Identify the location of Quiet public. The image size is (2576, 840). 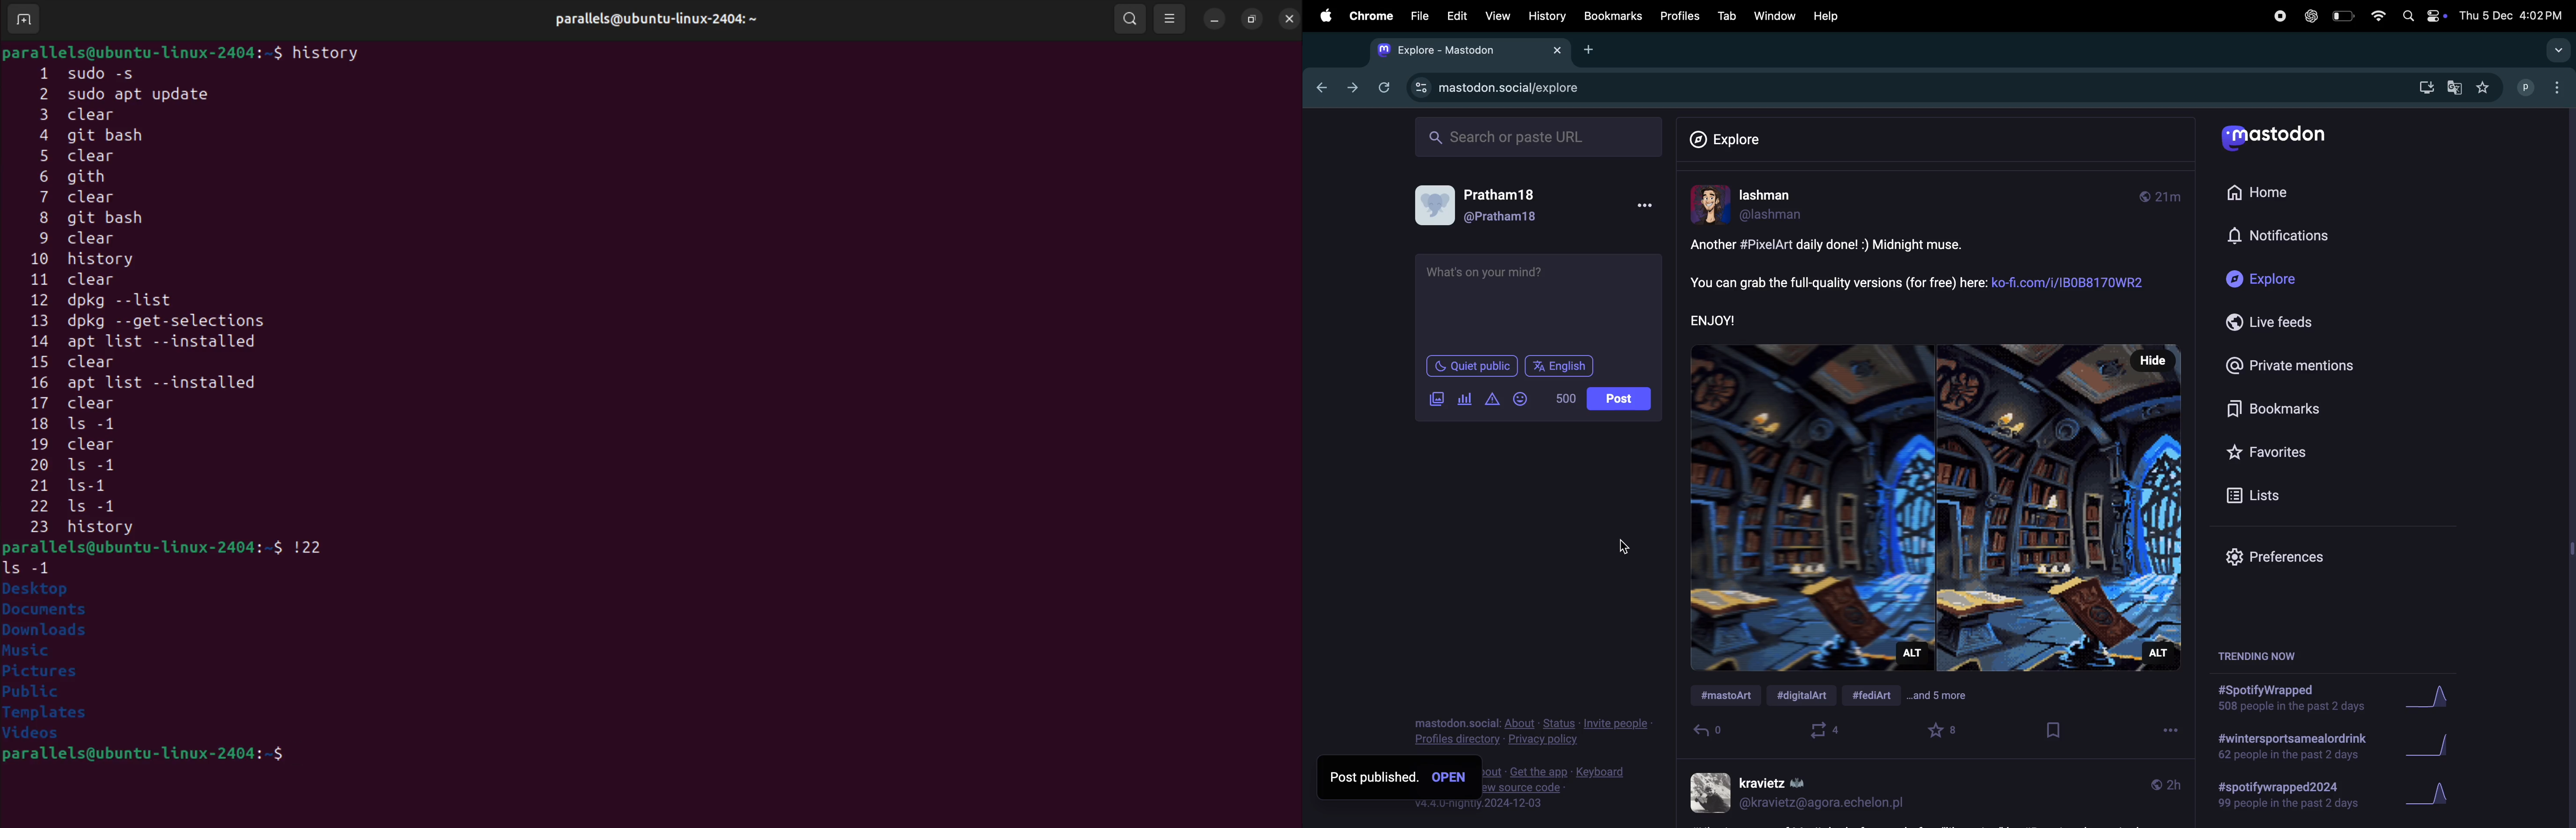
(1473, 367).